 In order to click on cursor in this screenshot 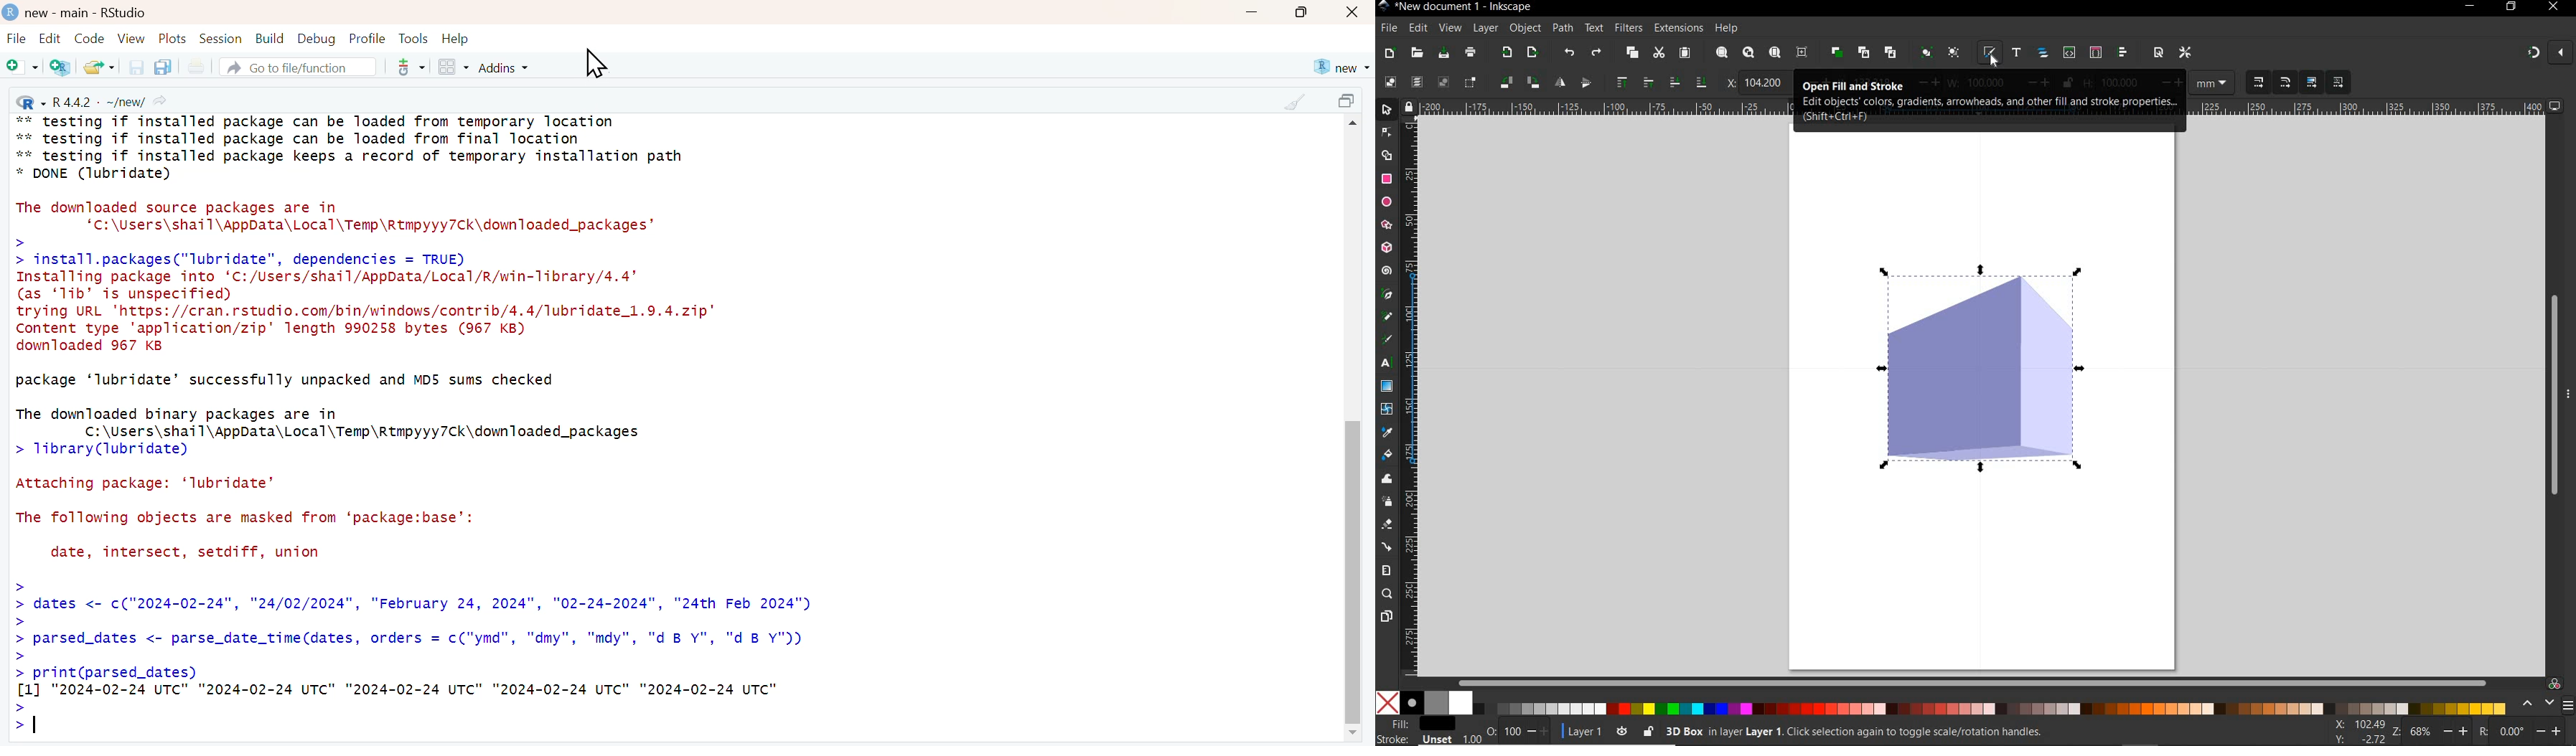, I will do `click(596, 62)`.